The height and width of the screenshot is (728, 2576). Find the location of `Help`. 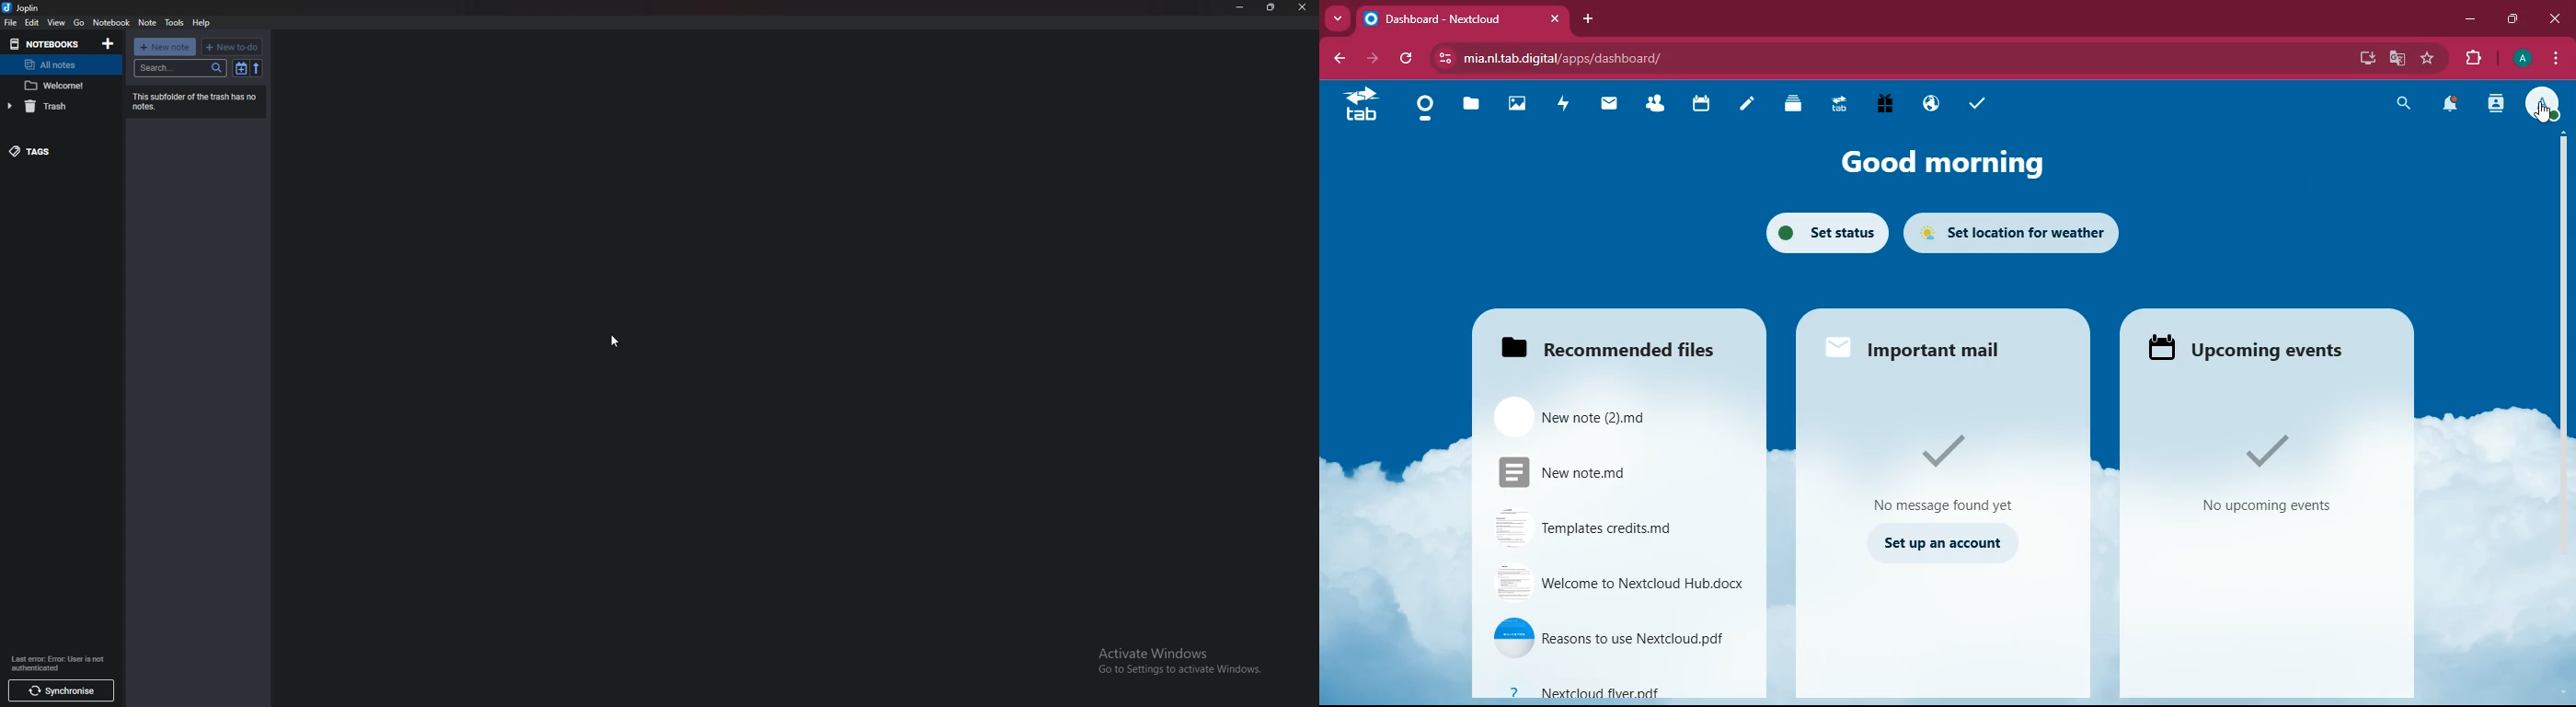

Help is located at coordinates (201, 23).